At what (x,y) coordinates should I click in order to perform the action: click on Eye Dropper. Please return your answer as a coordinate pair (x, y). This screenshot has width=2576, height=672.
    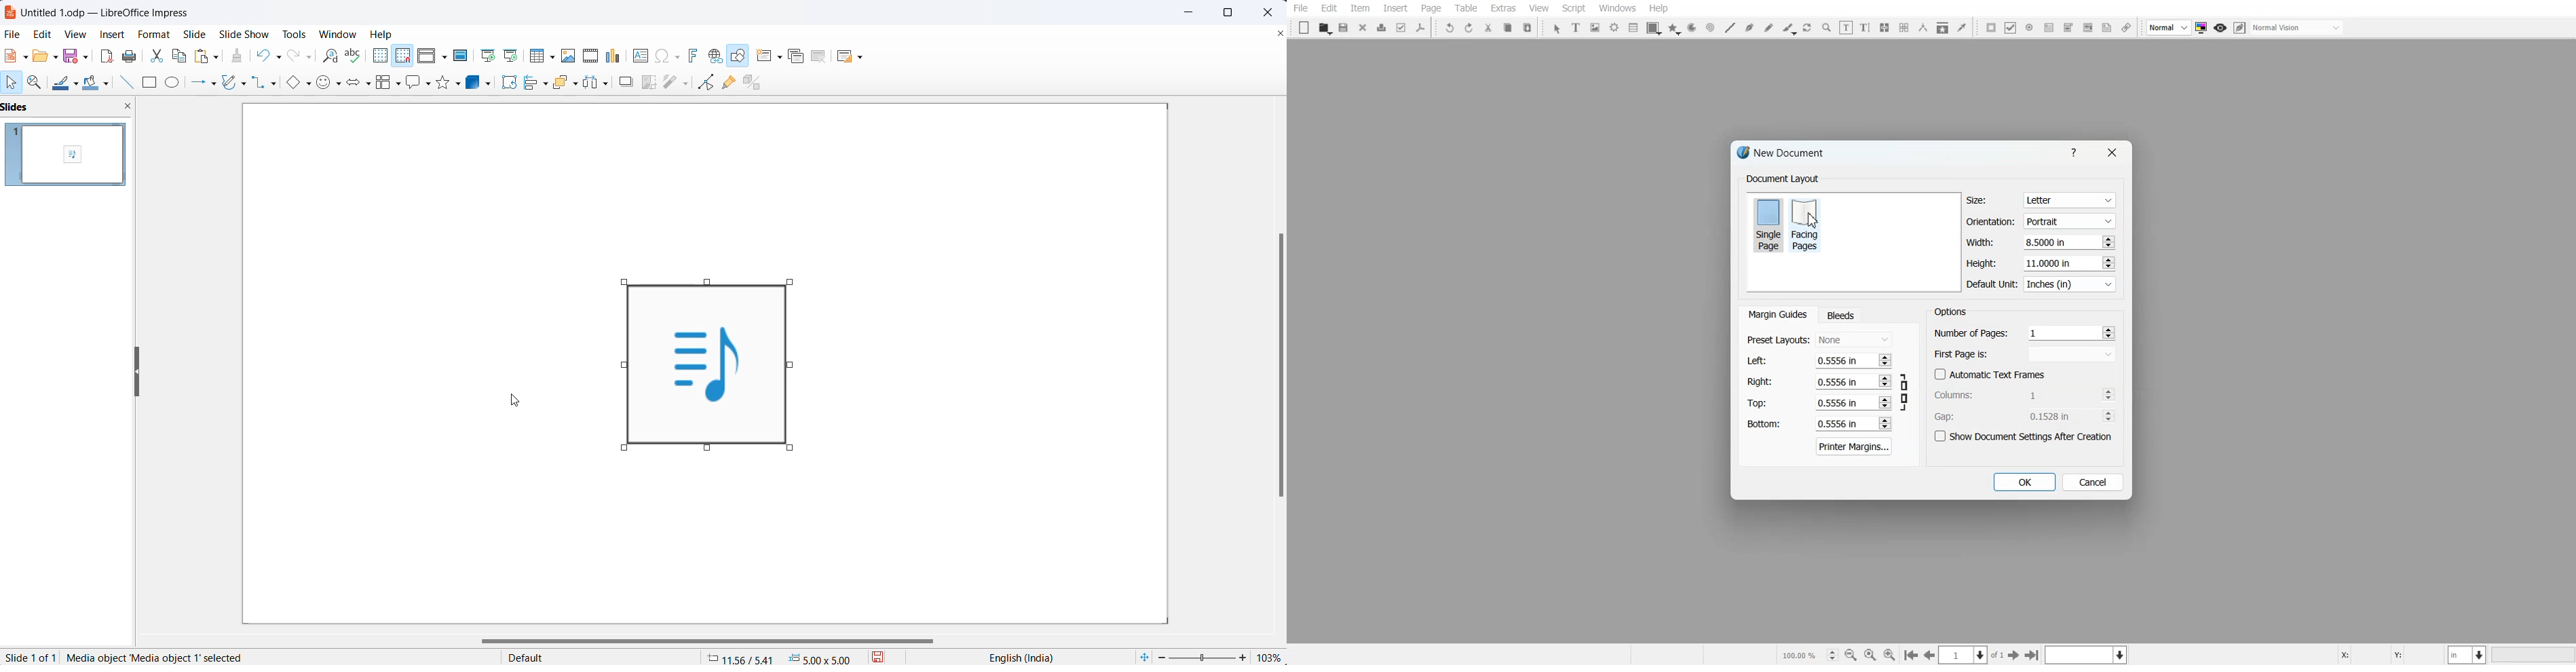
    Looking at the image, I should click on (1962, 27).